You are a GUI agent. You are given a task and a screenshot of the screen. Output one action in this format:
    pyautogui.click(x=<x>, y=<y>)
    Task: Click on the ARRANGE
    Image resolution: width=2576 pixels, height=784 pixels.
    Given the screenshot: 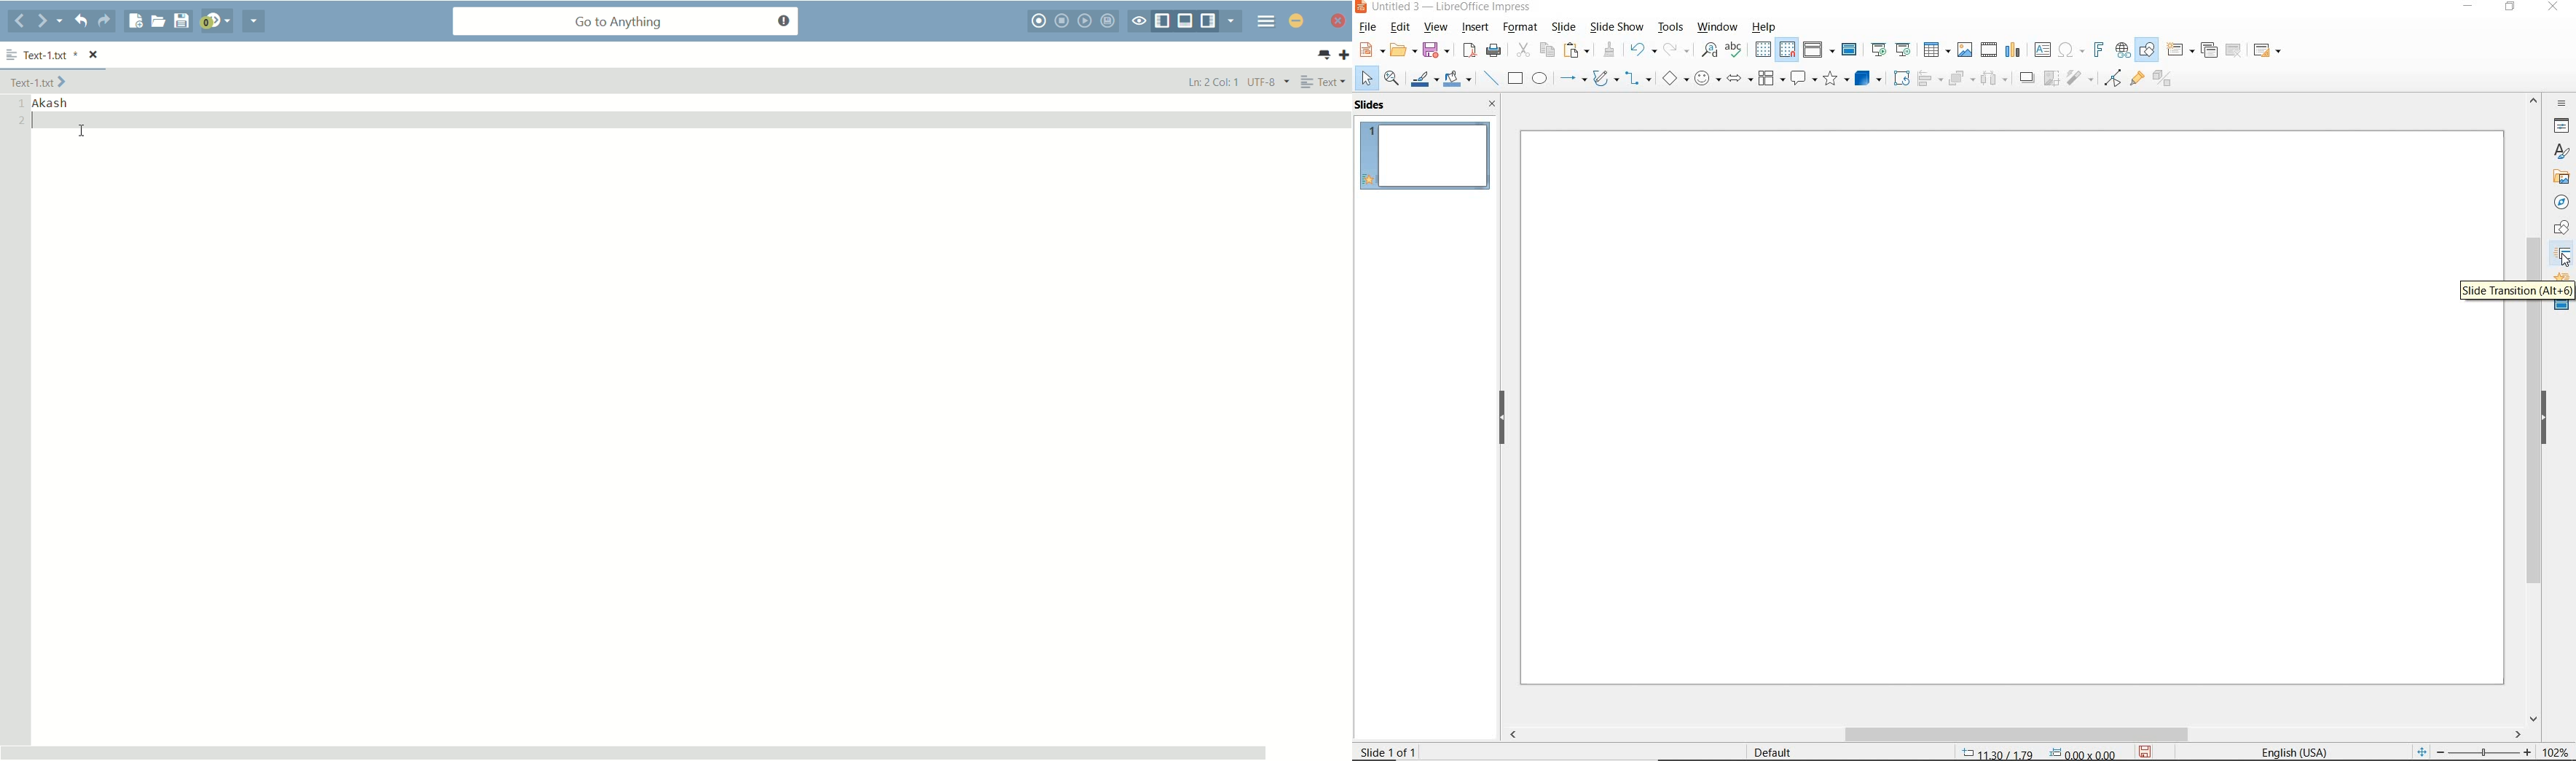 What is the action you would take?
    pyautogui.click(x=1960, y=78)
    